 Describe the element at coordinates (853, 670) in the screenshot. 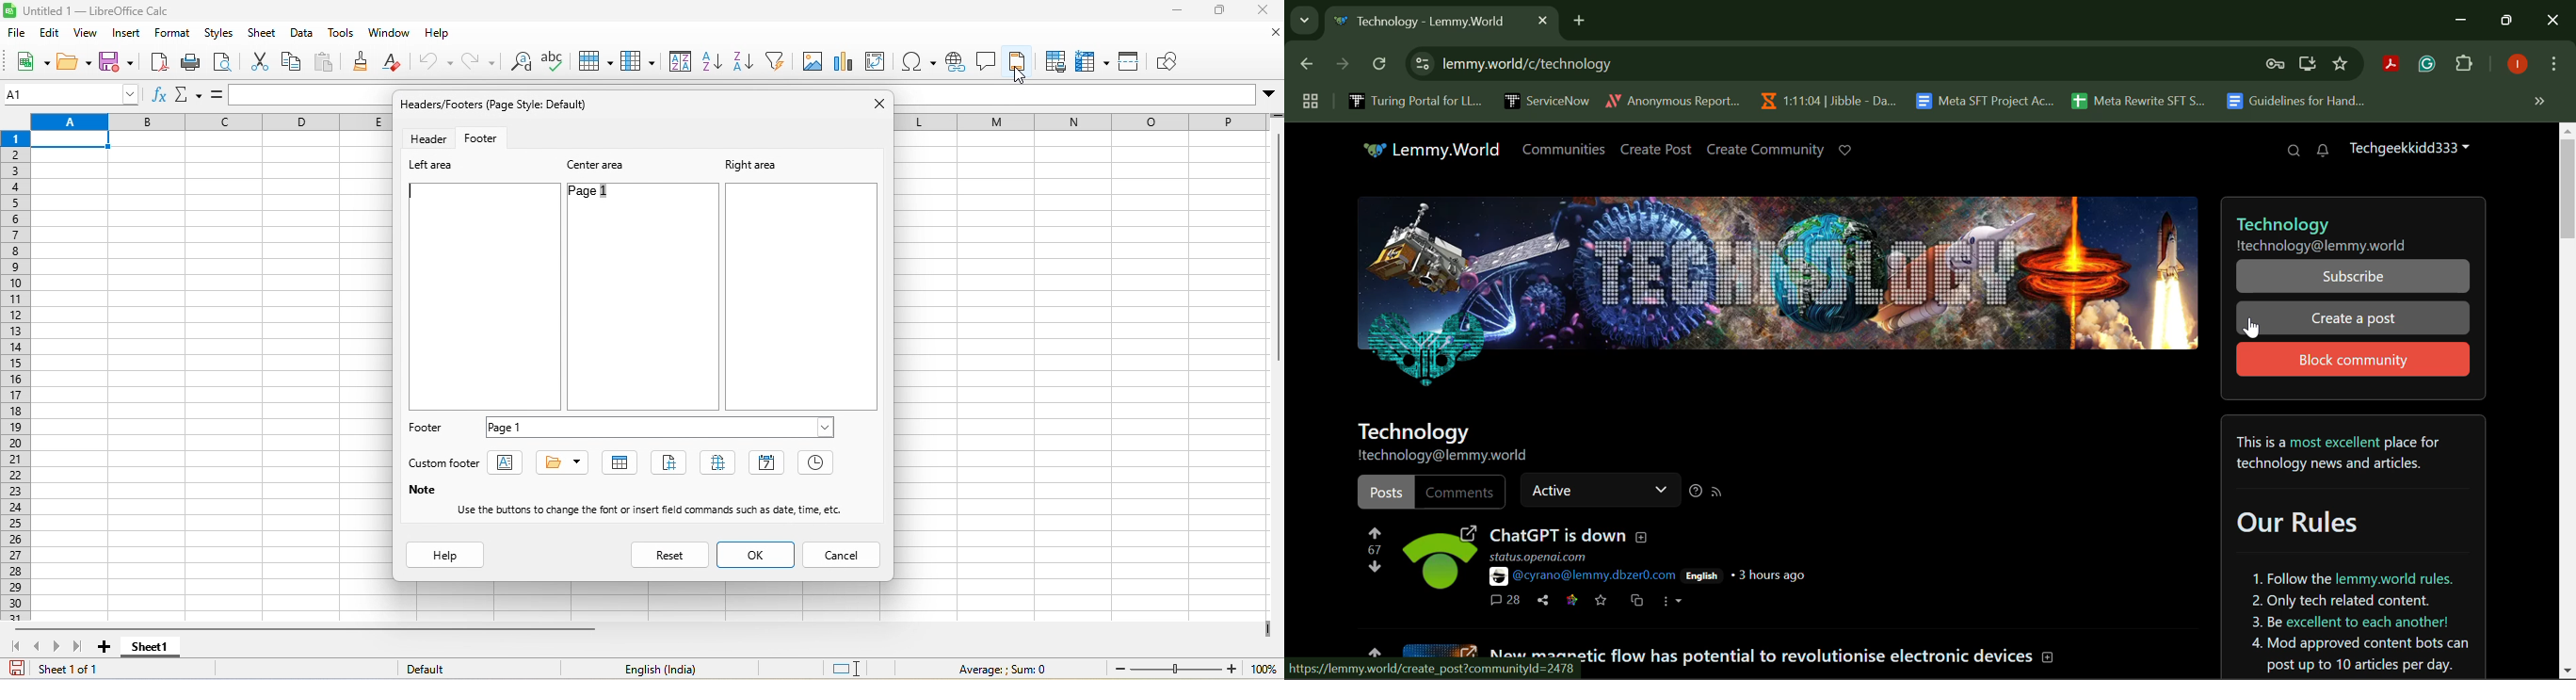

I see `standard selection` at that location.